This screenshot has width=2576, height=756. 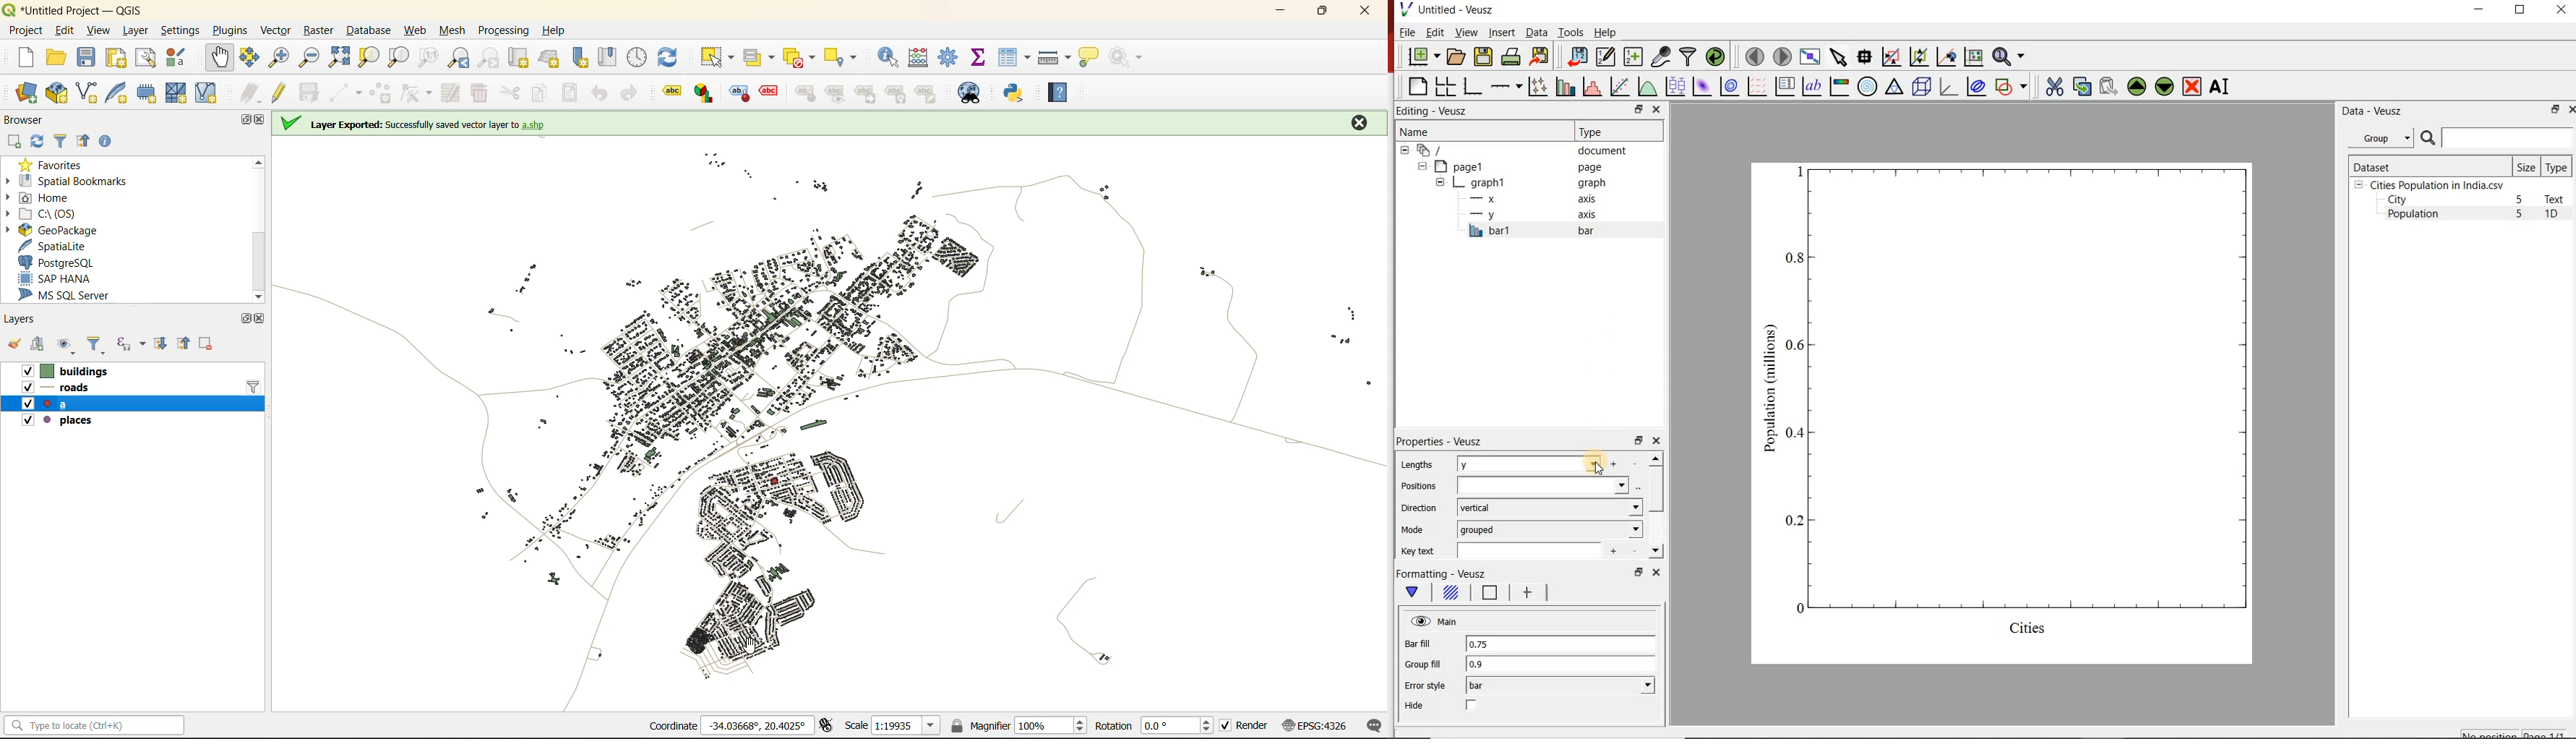 I want to click on mesh, so click(x=454, y=33).